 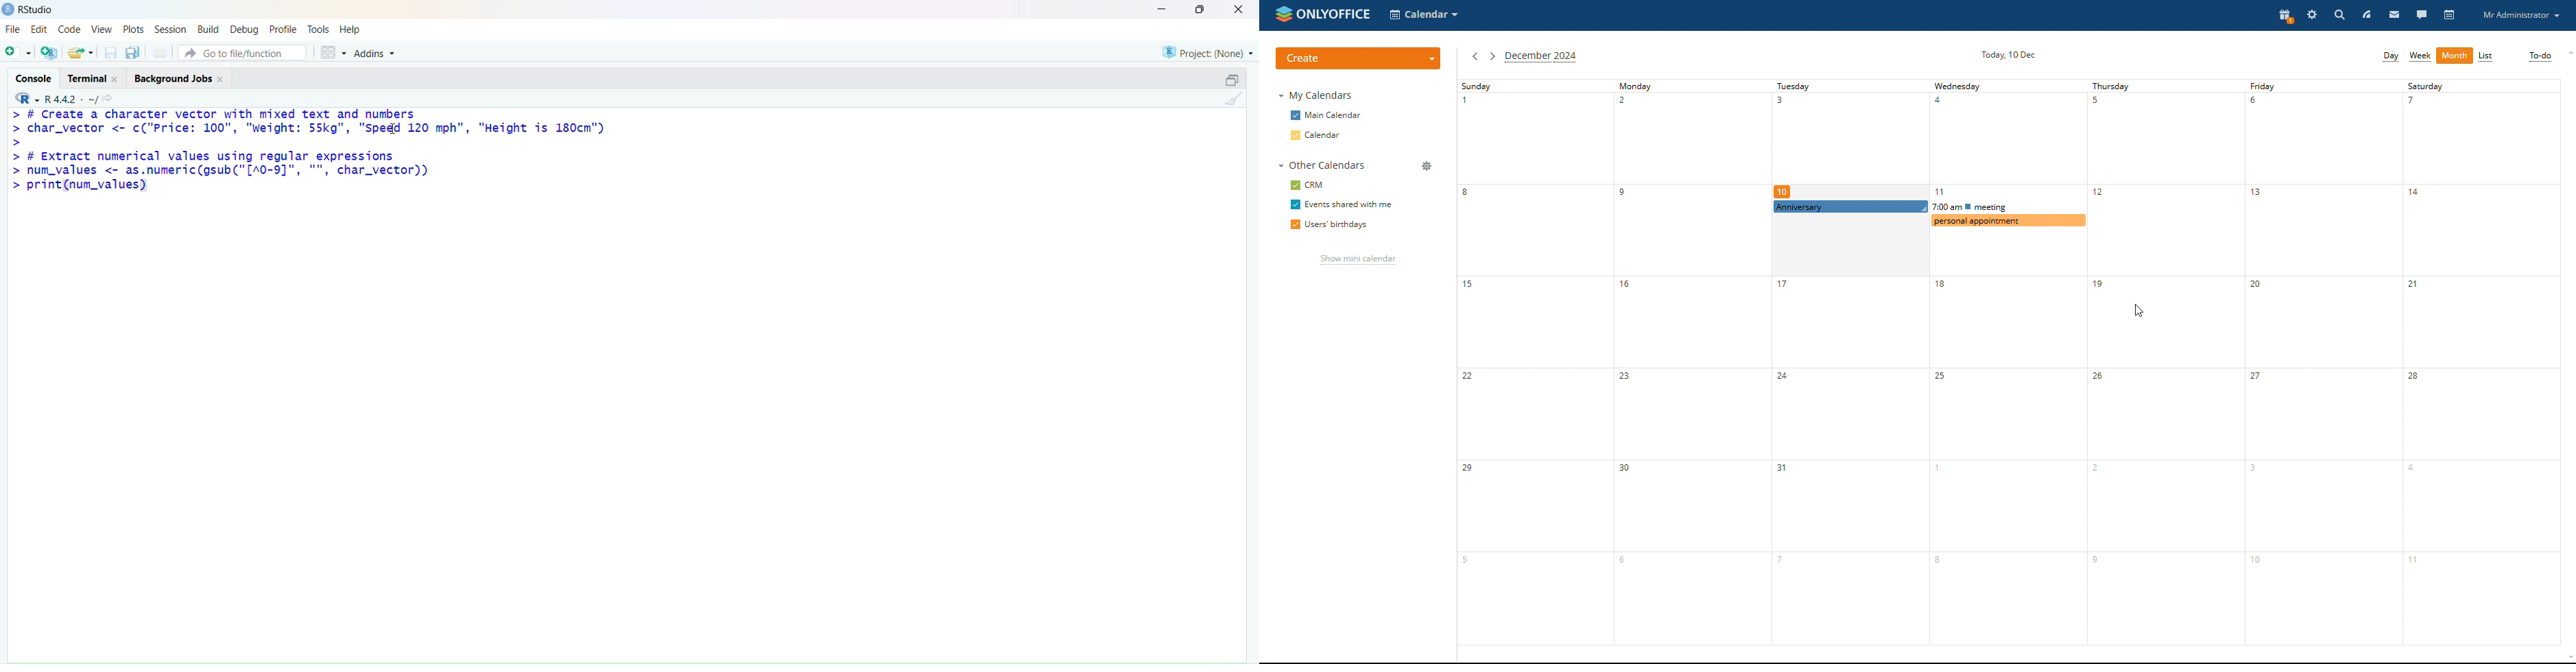 I want to click on terminal, so click(x=88, y=78).